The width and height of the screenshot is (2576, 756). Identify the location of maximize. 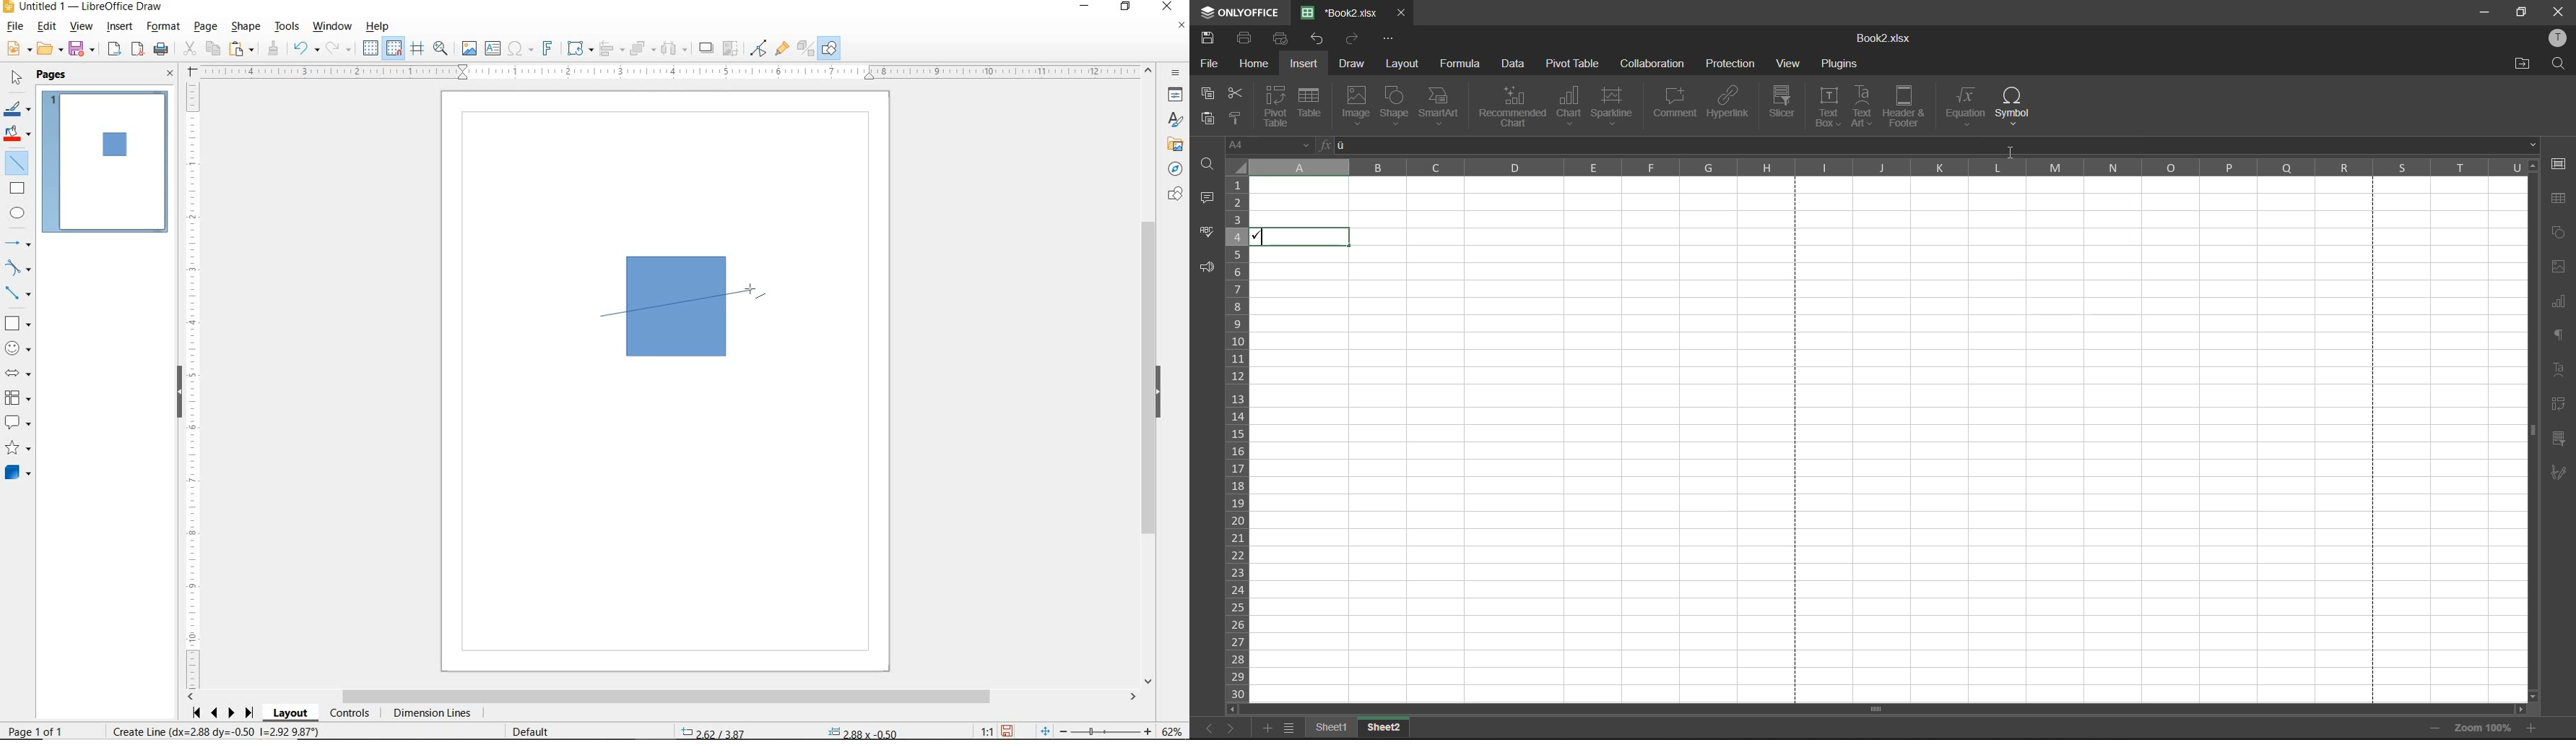
(2523, 14).